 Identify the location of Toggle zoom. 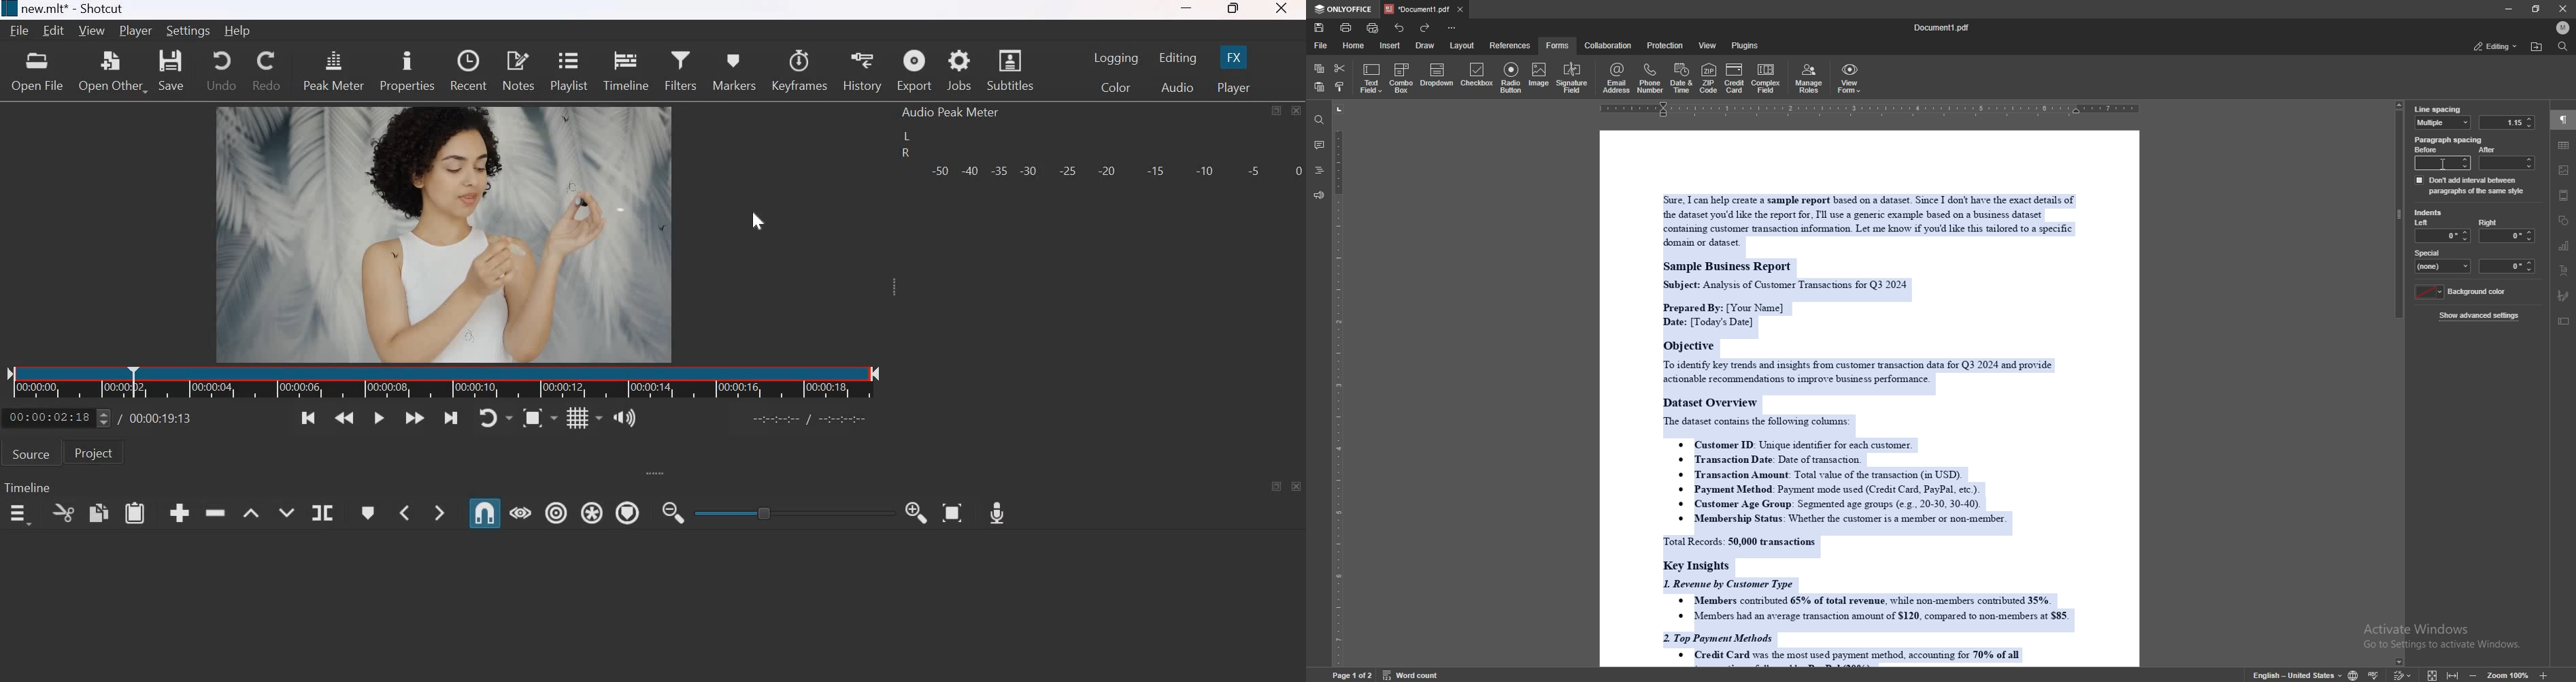
(541, 419).